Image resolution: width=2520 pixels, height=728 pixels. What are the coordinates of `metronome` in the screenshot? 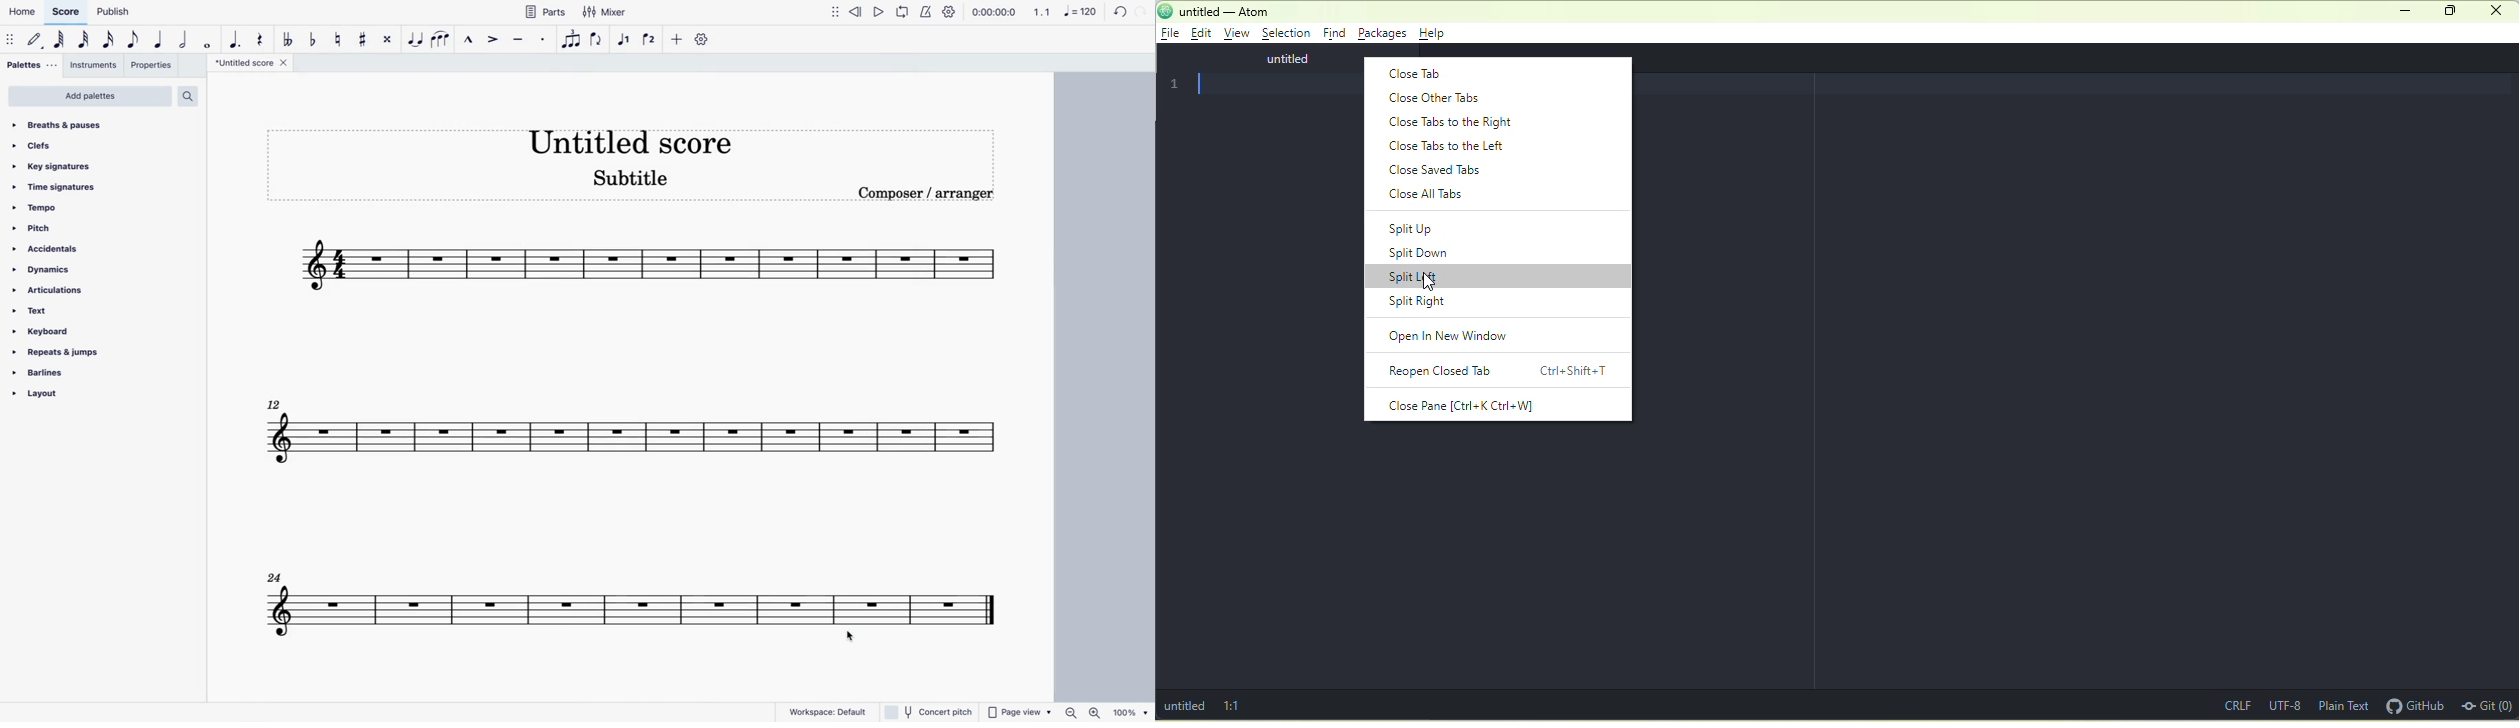 It's located at (927, 14).